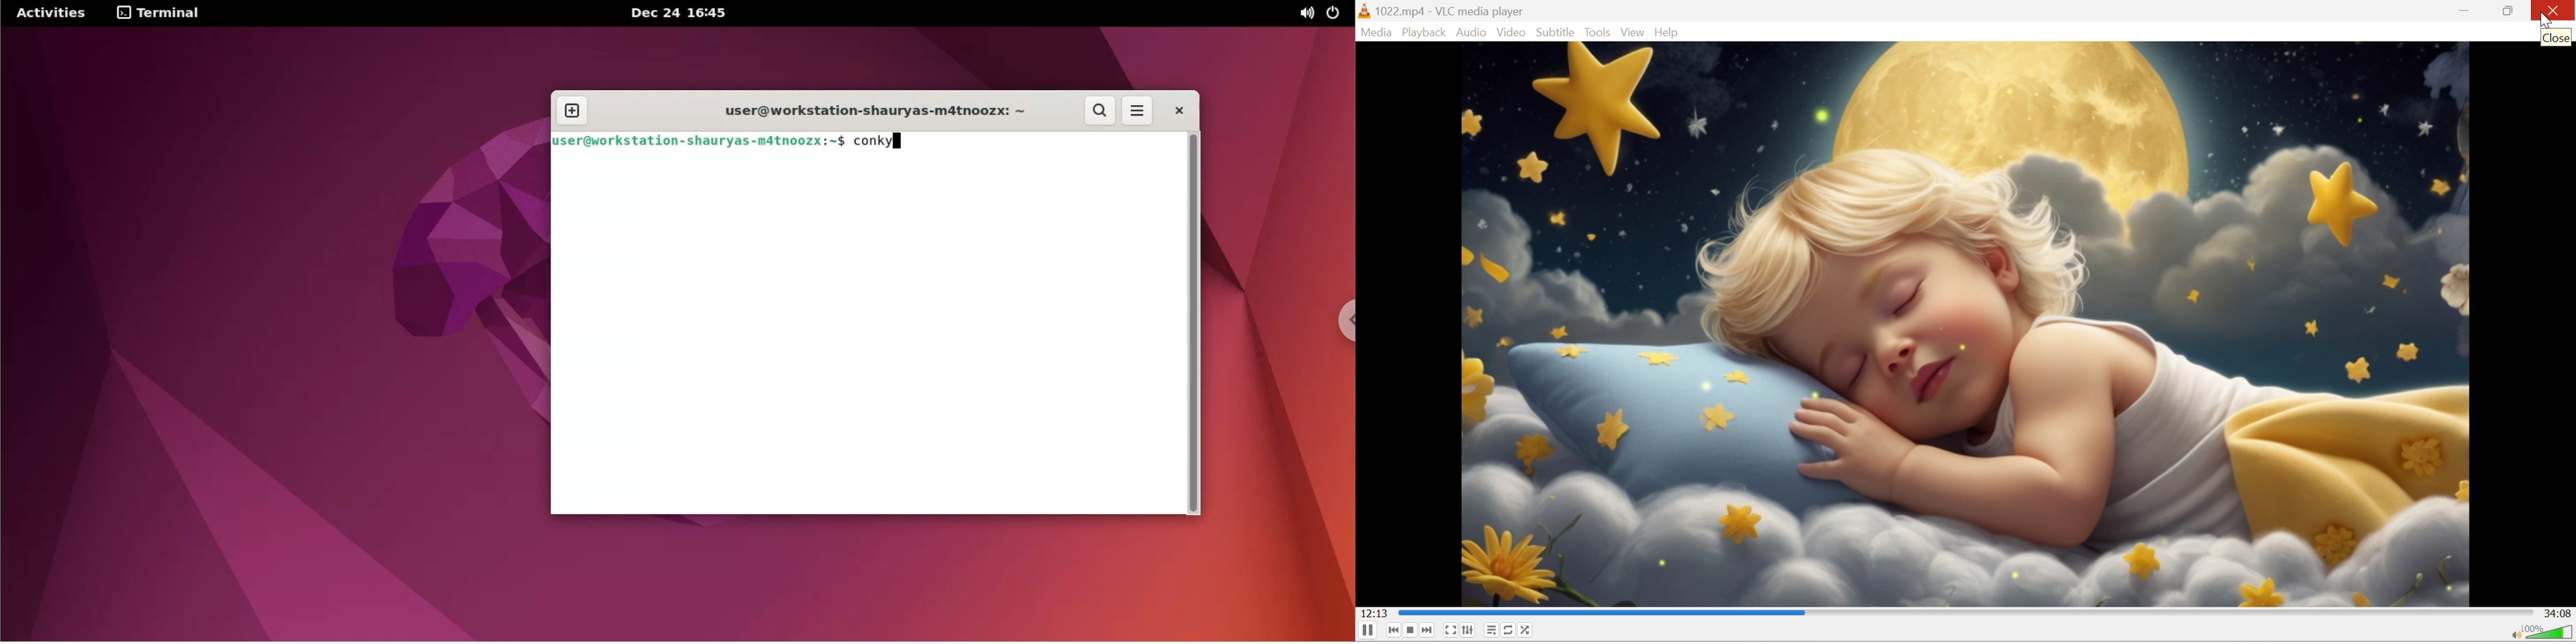 This screenshot has width=2576, height=644. I want to click on Previous media in the playlist, skip backward when held, so click(1392, 631).